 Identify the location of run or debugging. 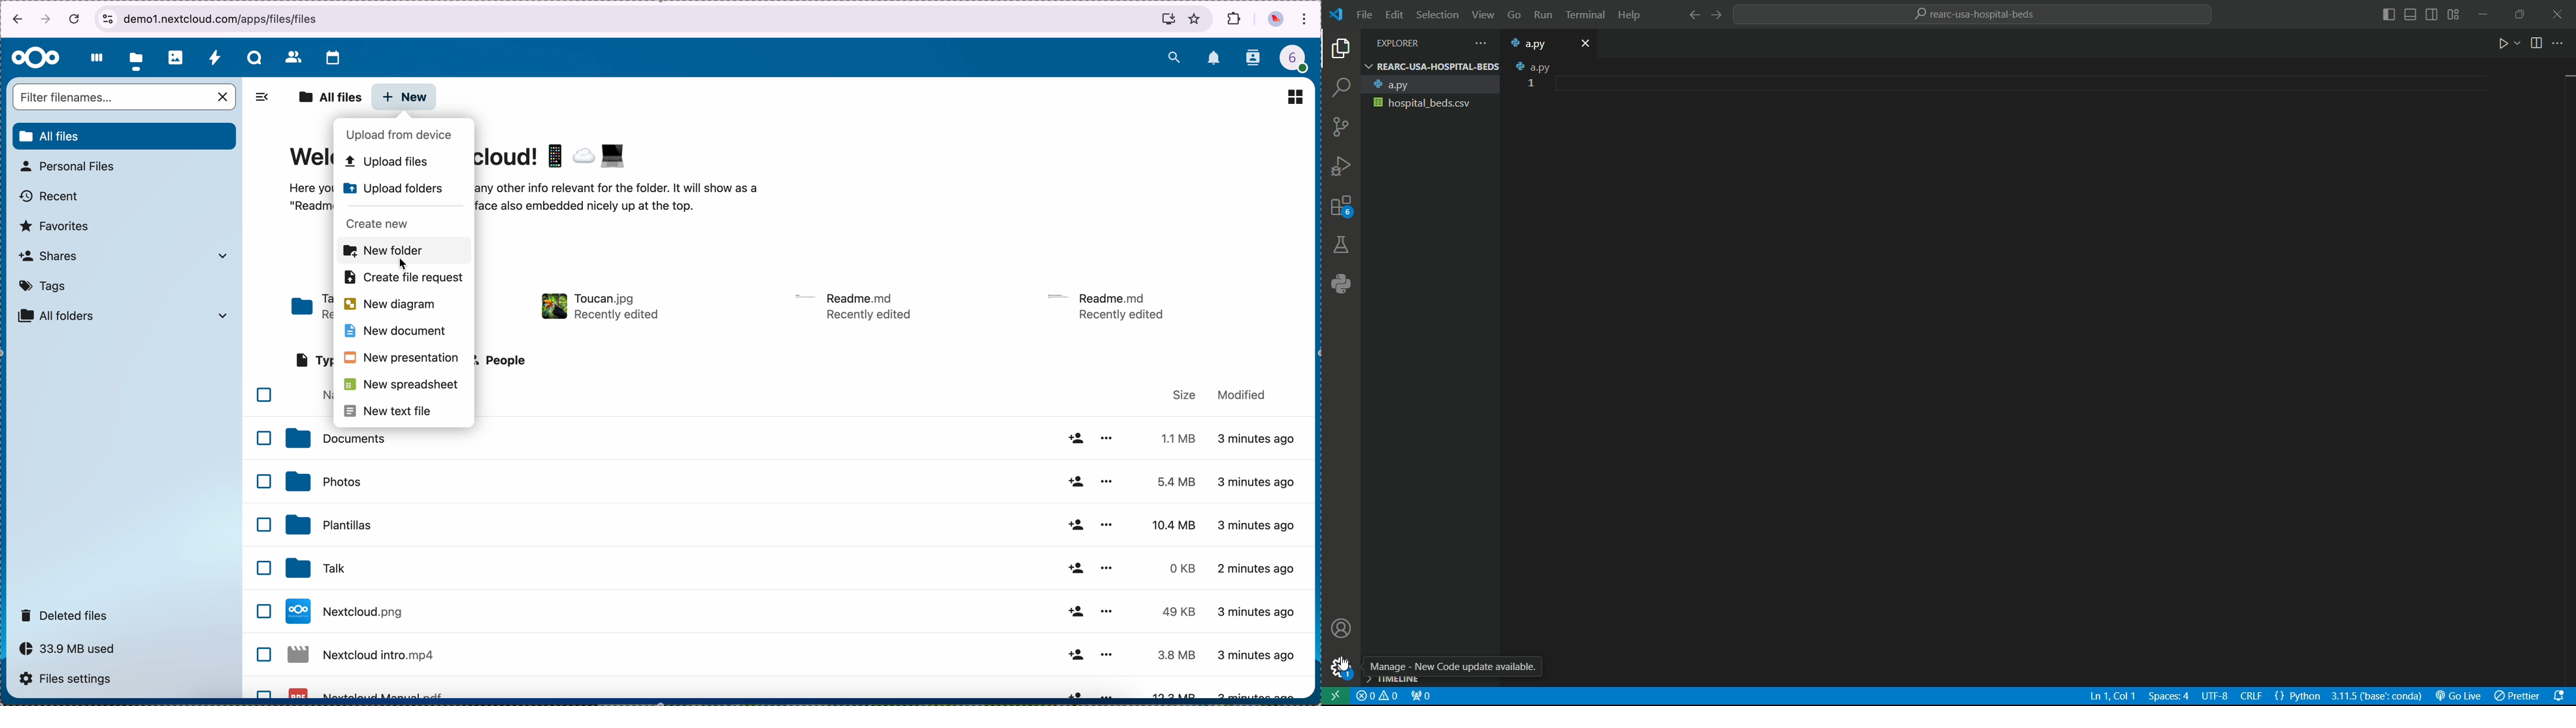
(1340, 167).